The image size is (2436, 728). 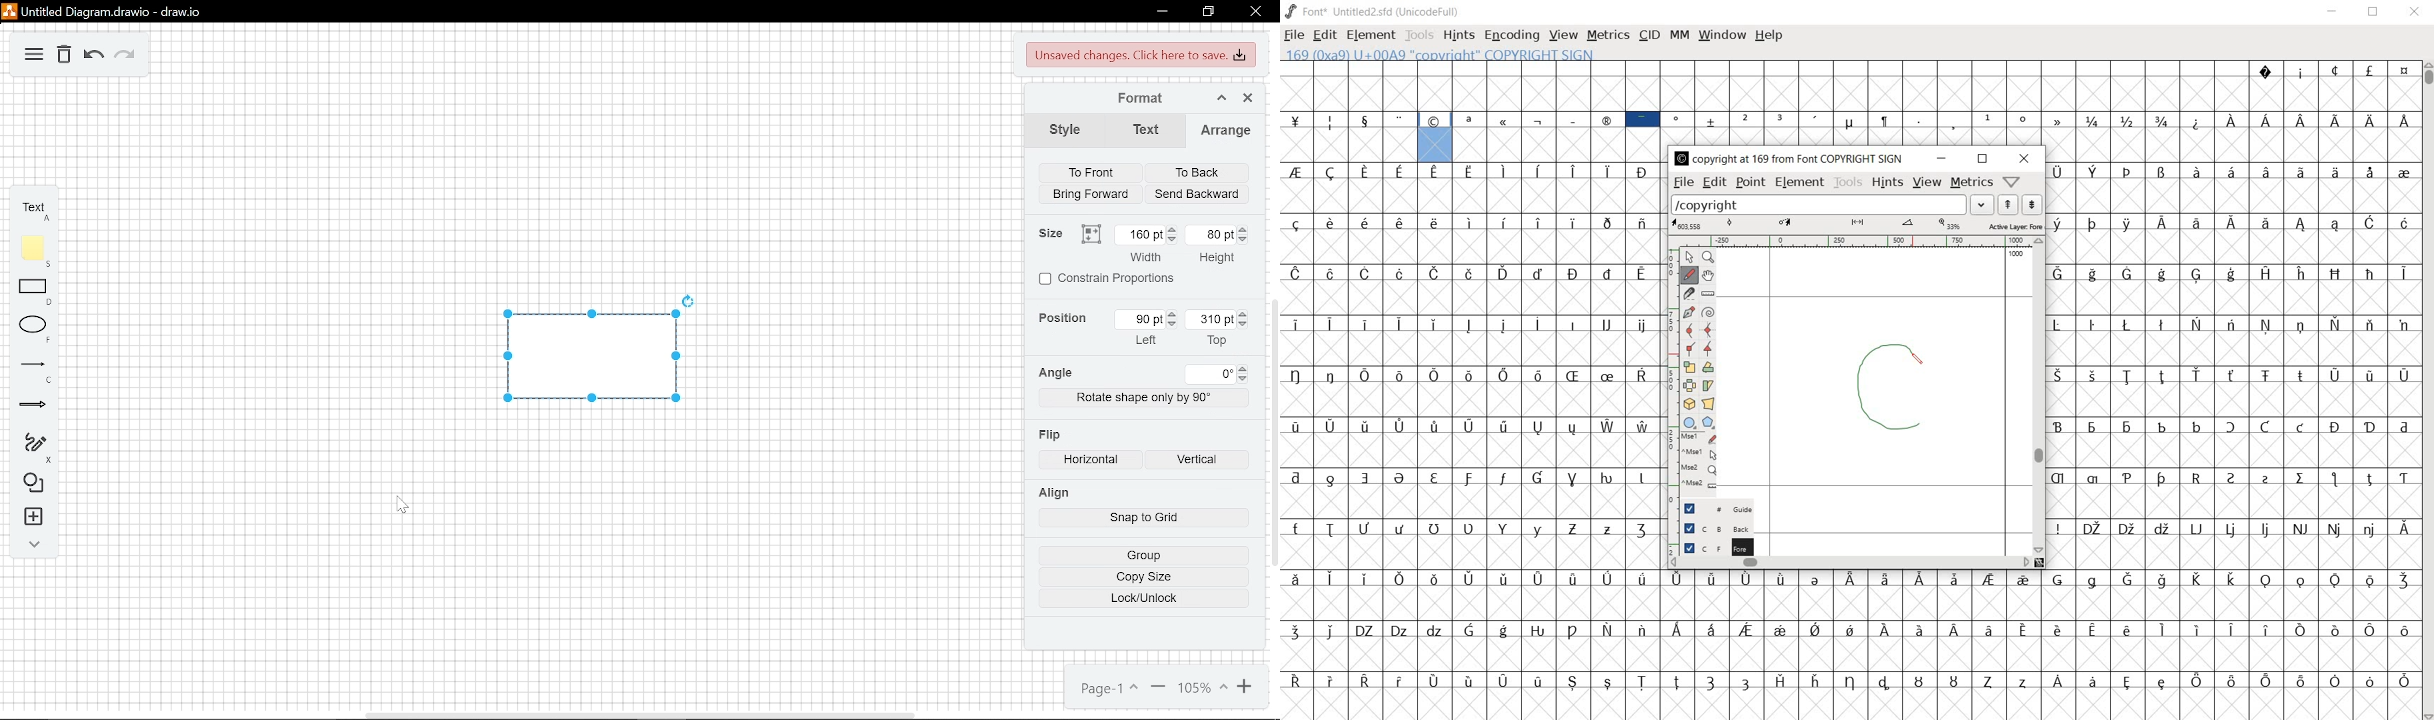 What do you see at coordinates (1090, 234) in the screenshot?
I see `size ` at bounding box center [1090, 234].